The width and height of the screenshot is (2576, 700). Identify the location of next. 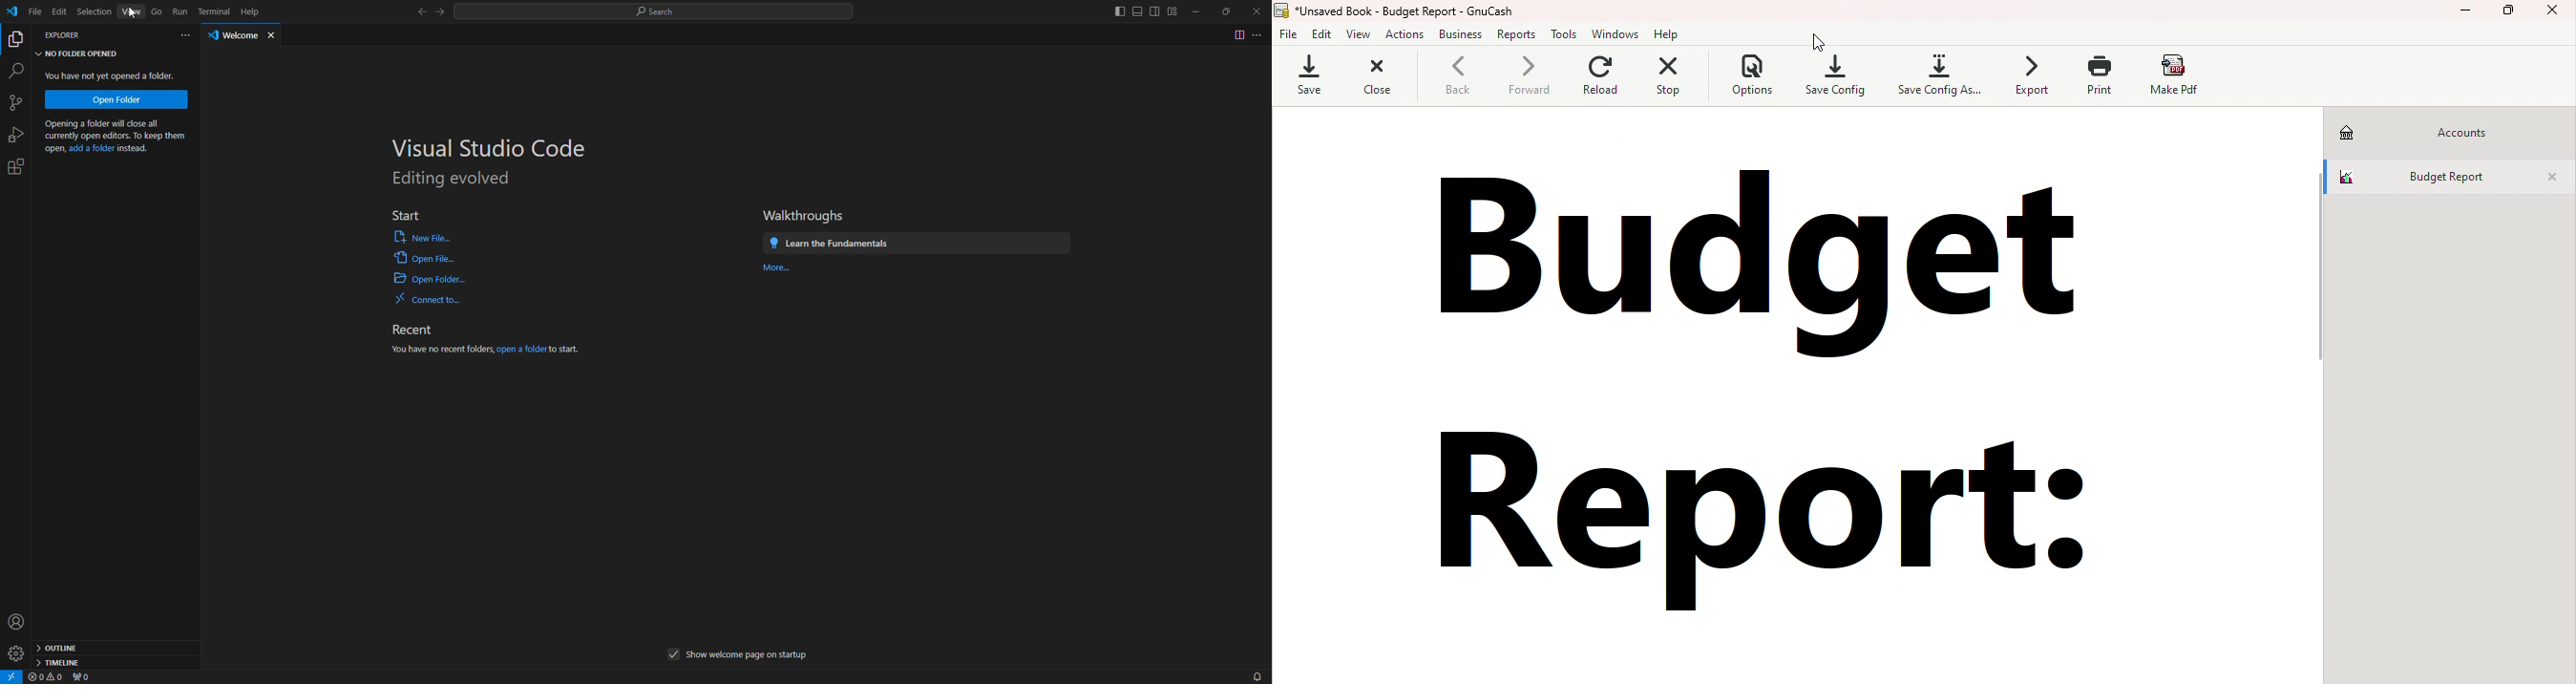
(440, 15).